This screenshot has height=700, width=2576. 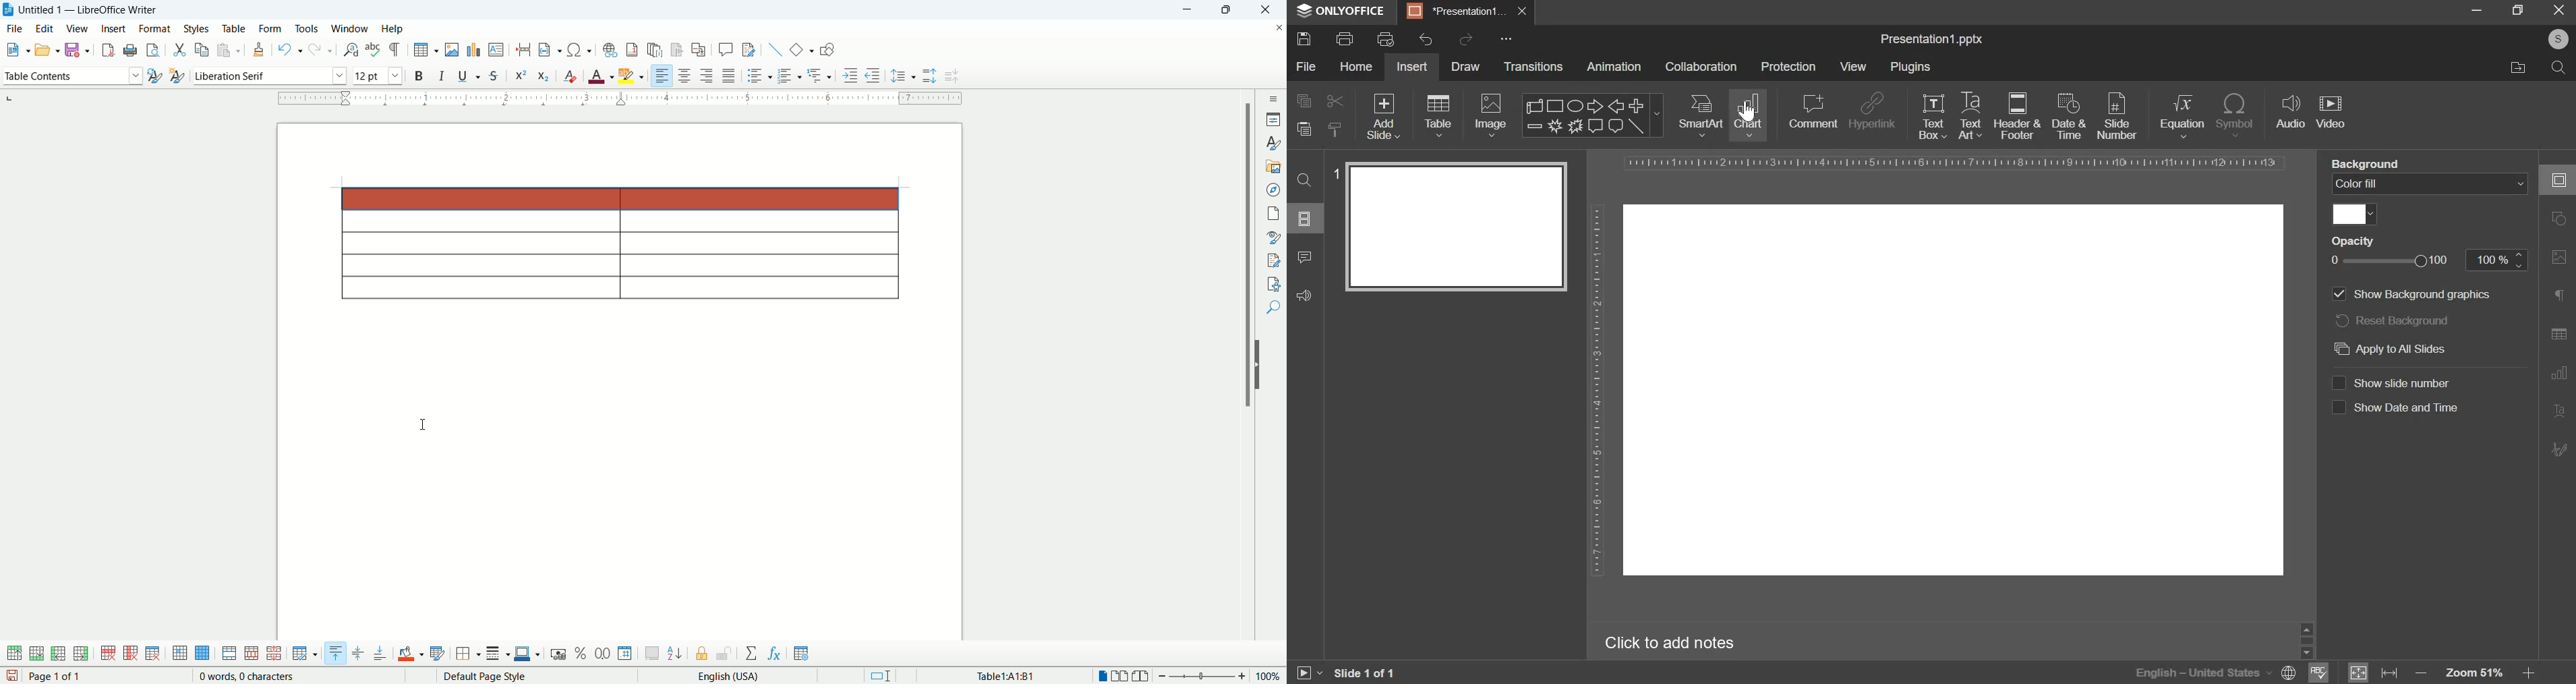 What do you see at coordinates (873, 74) in the screenshot?
I see `decrease indent` at bounding box center [873, 74].